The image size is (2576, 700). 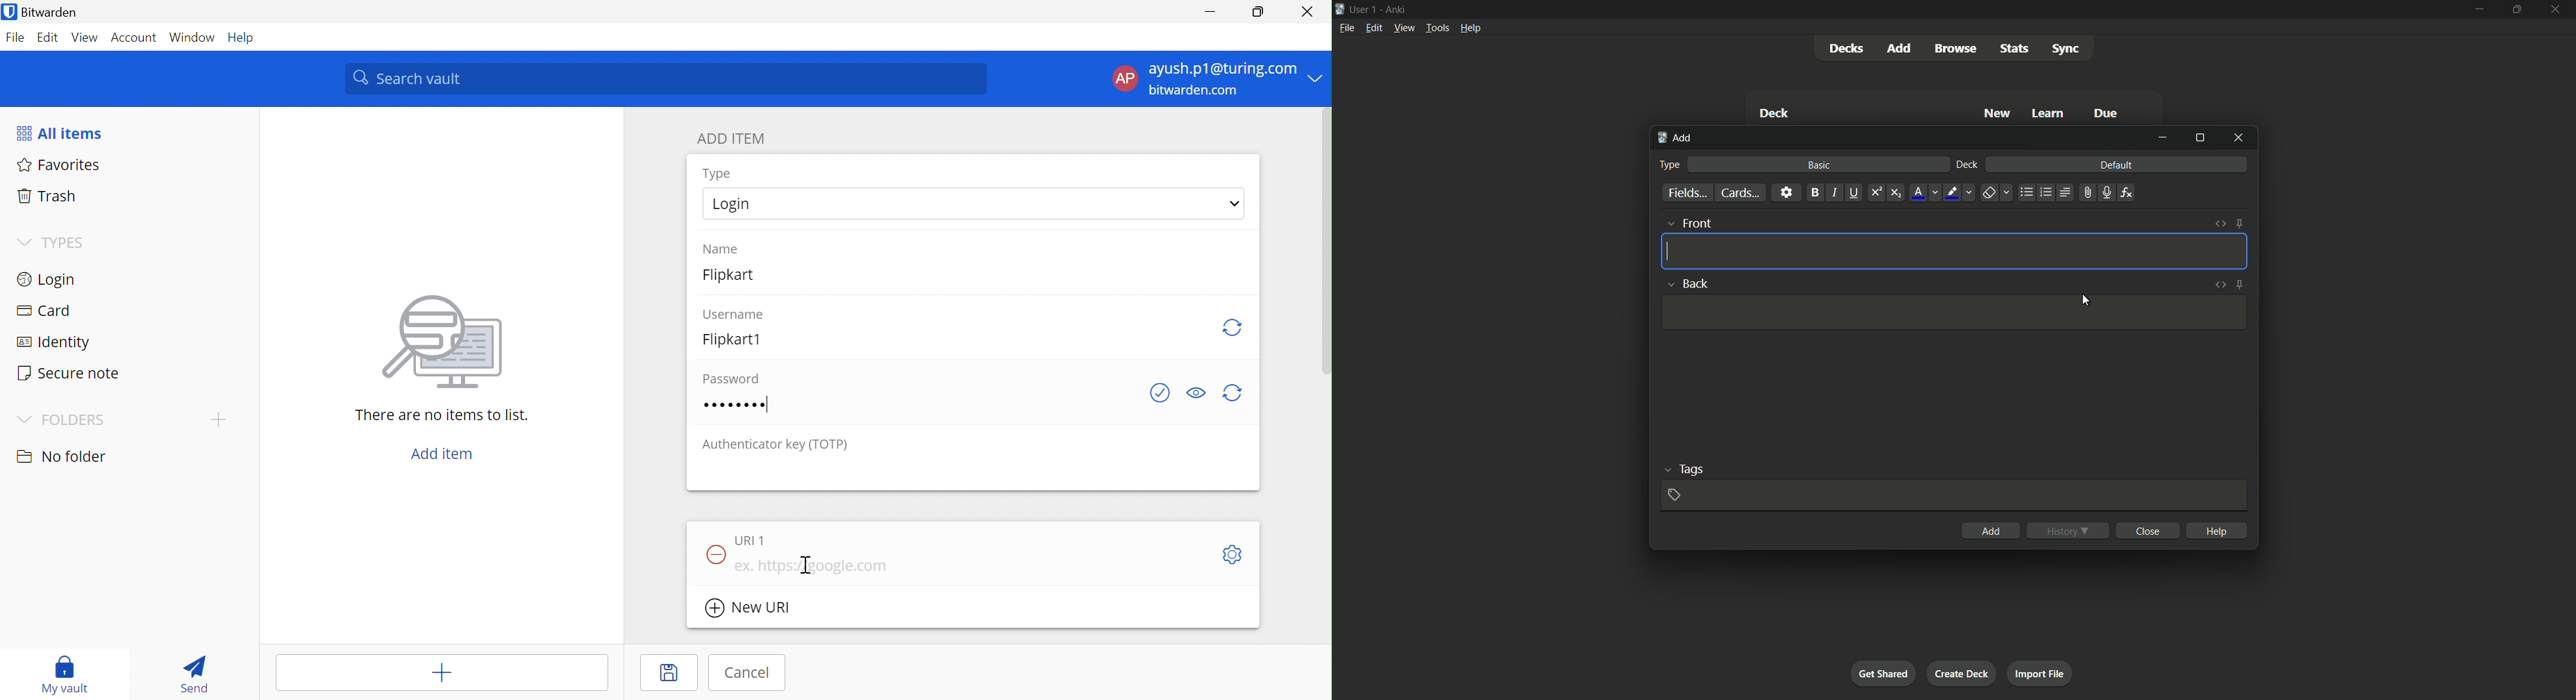 I want to click on All items, so click(x=62, y=133).